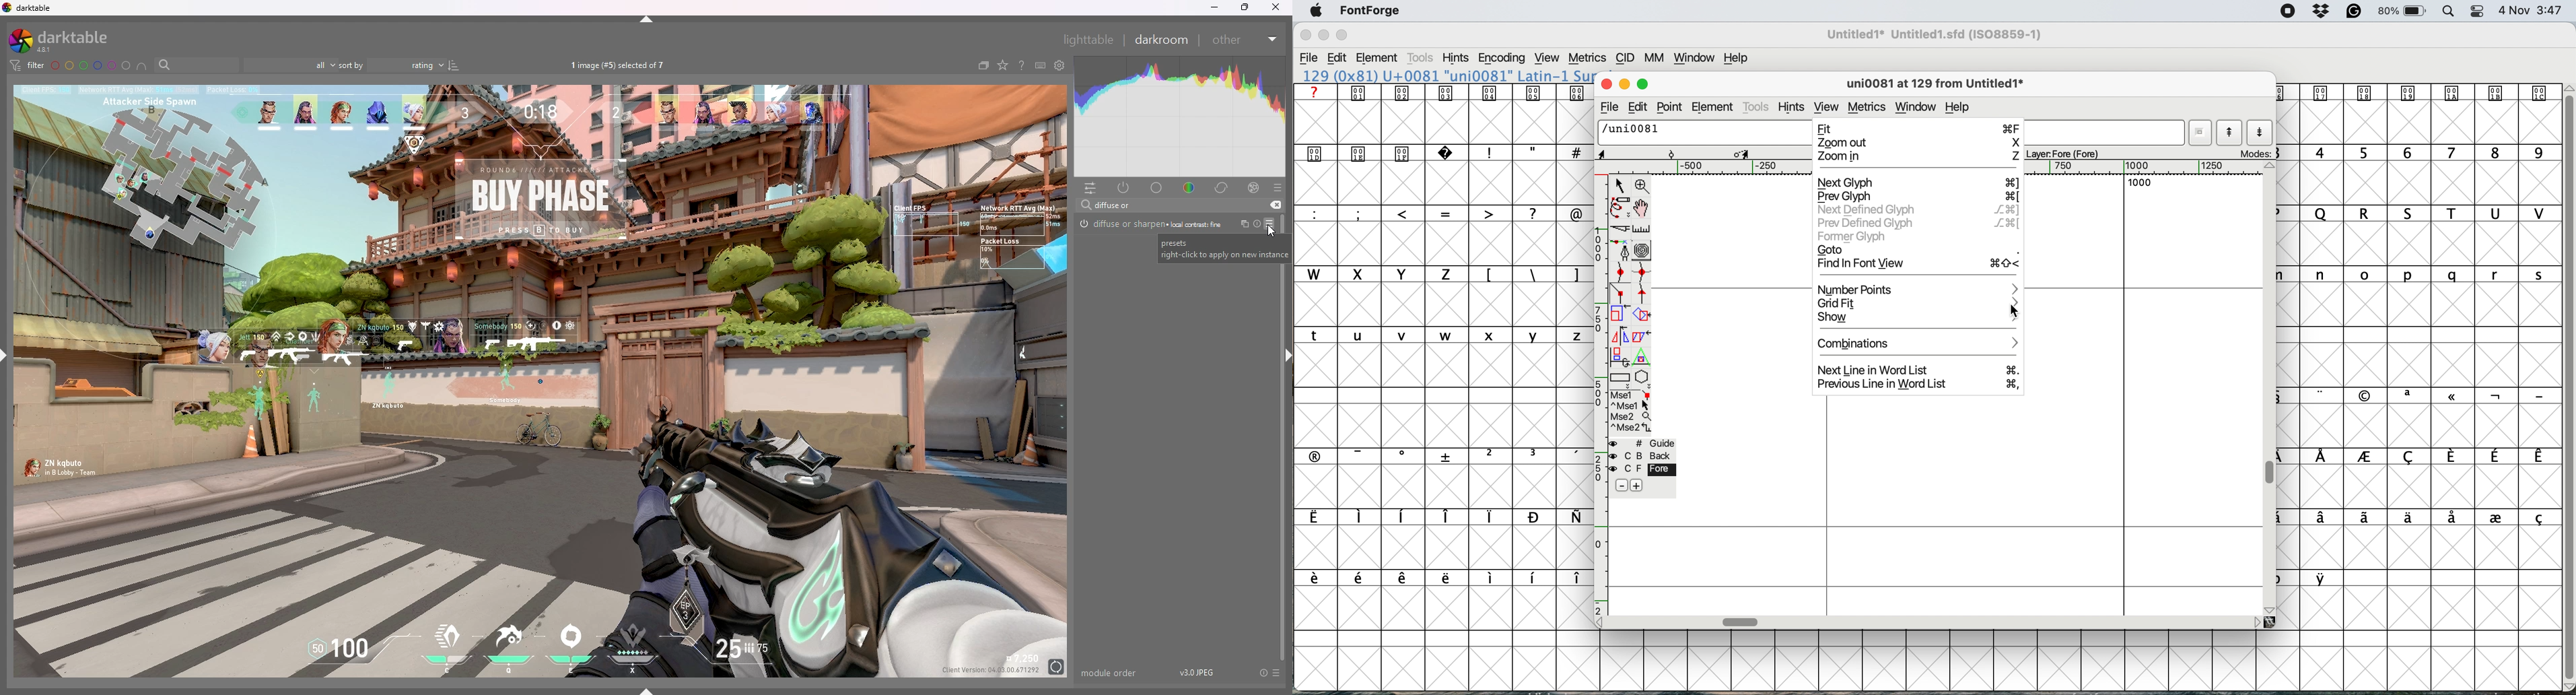  I want to click on collapse grouped images, so click(984, 65).